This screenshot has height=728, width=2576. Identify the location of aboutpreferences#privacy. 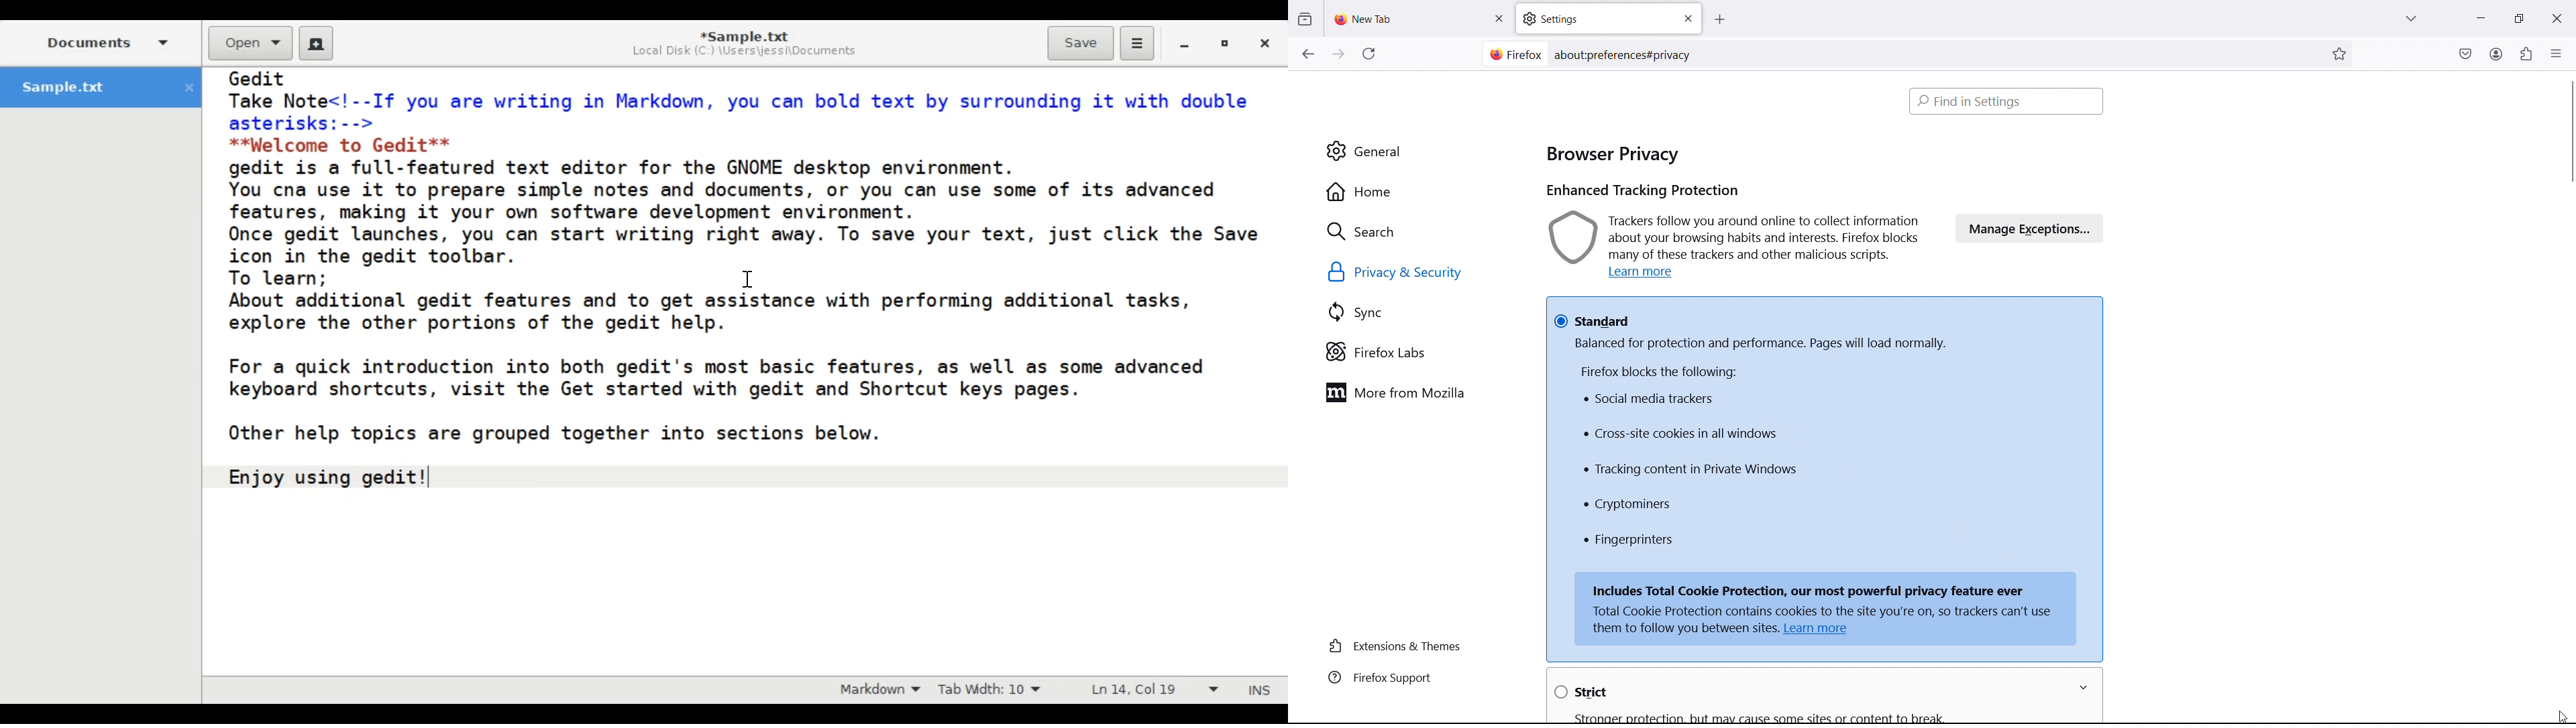
(1627, 52).